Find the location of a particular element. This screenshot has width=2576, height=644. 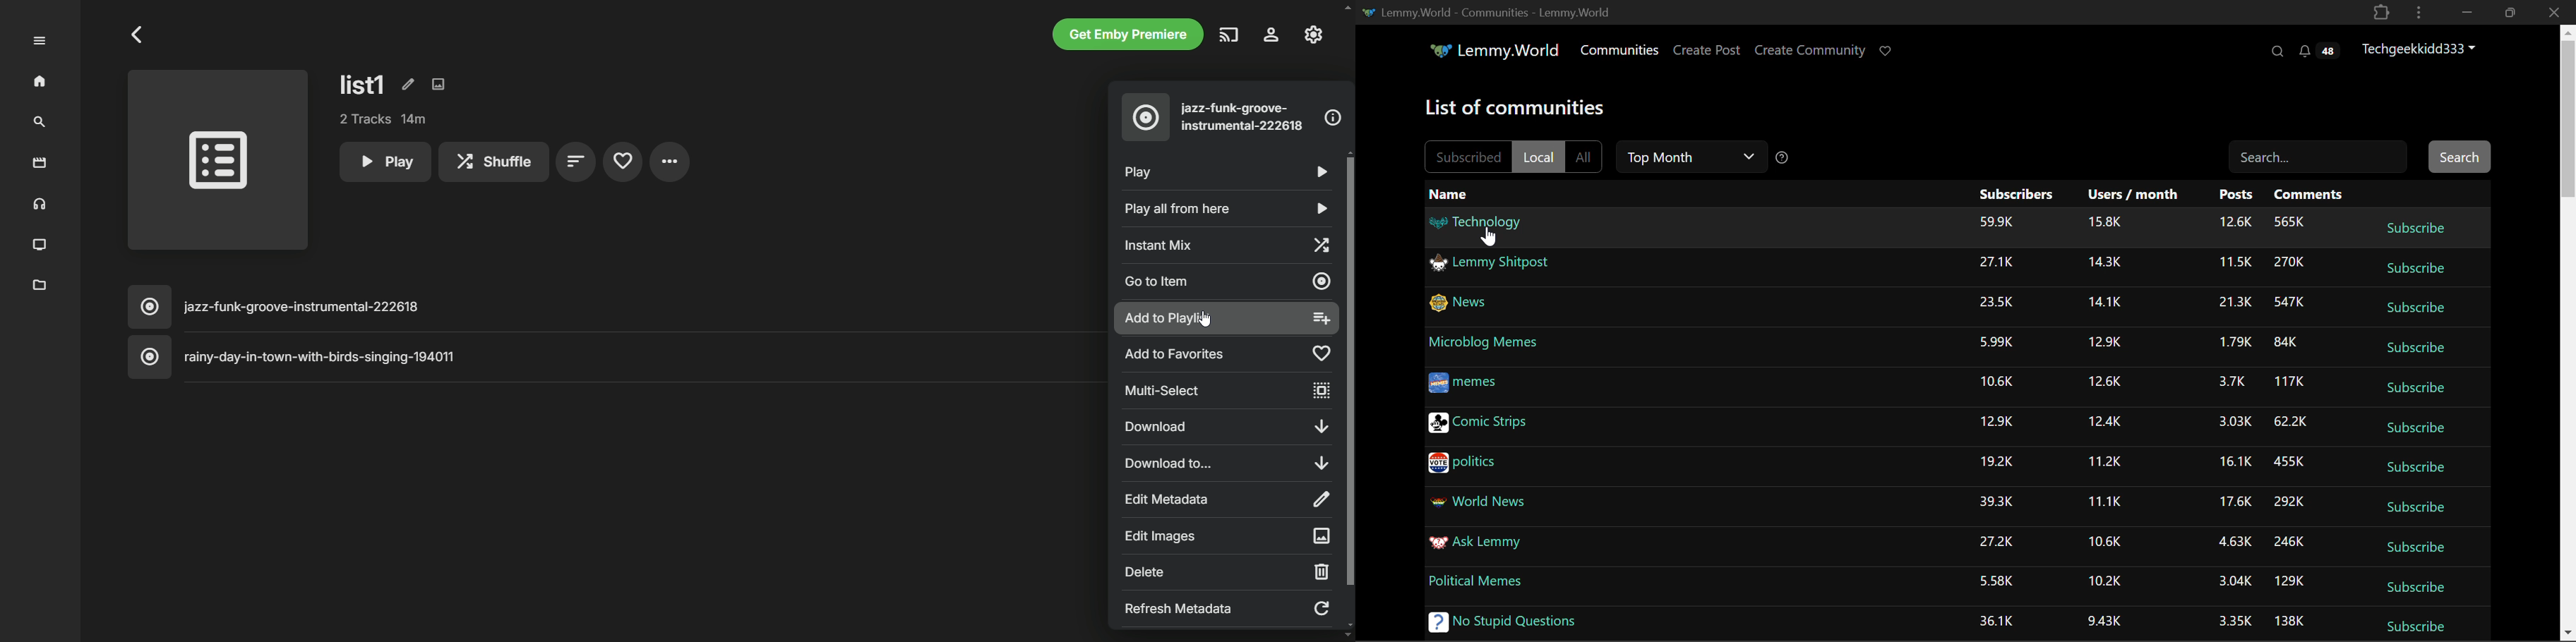

Amount  is located at coordinates (1997, 303).